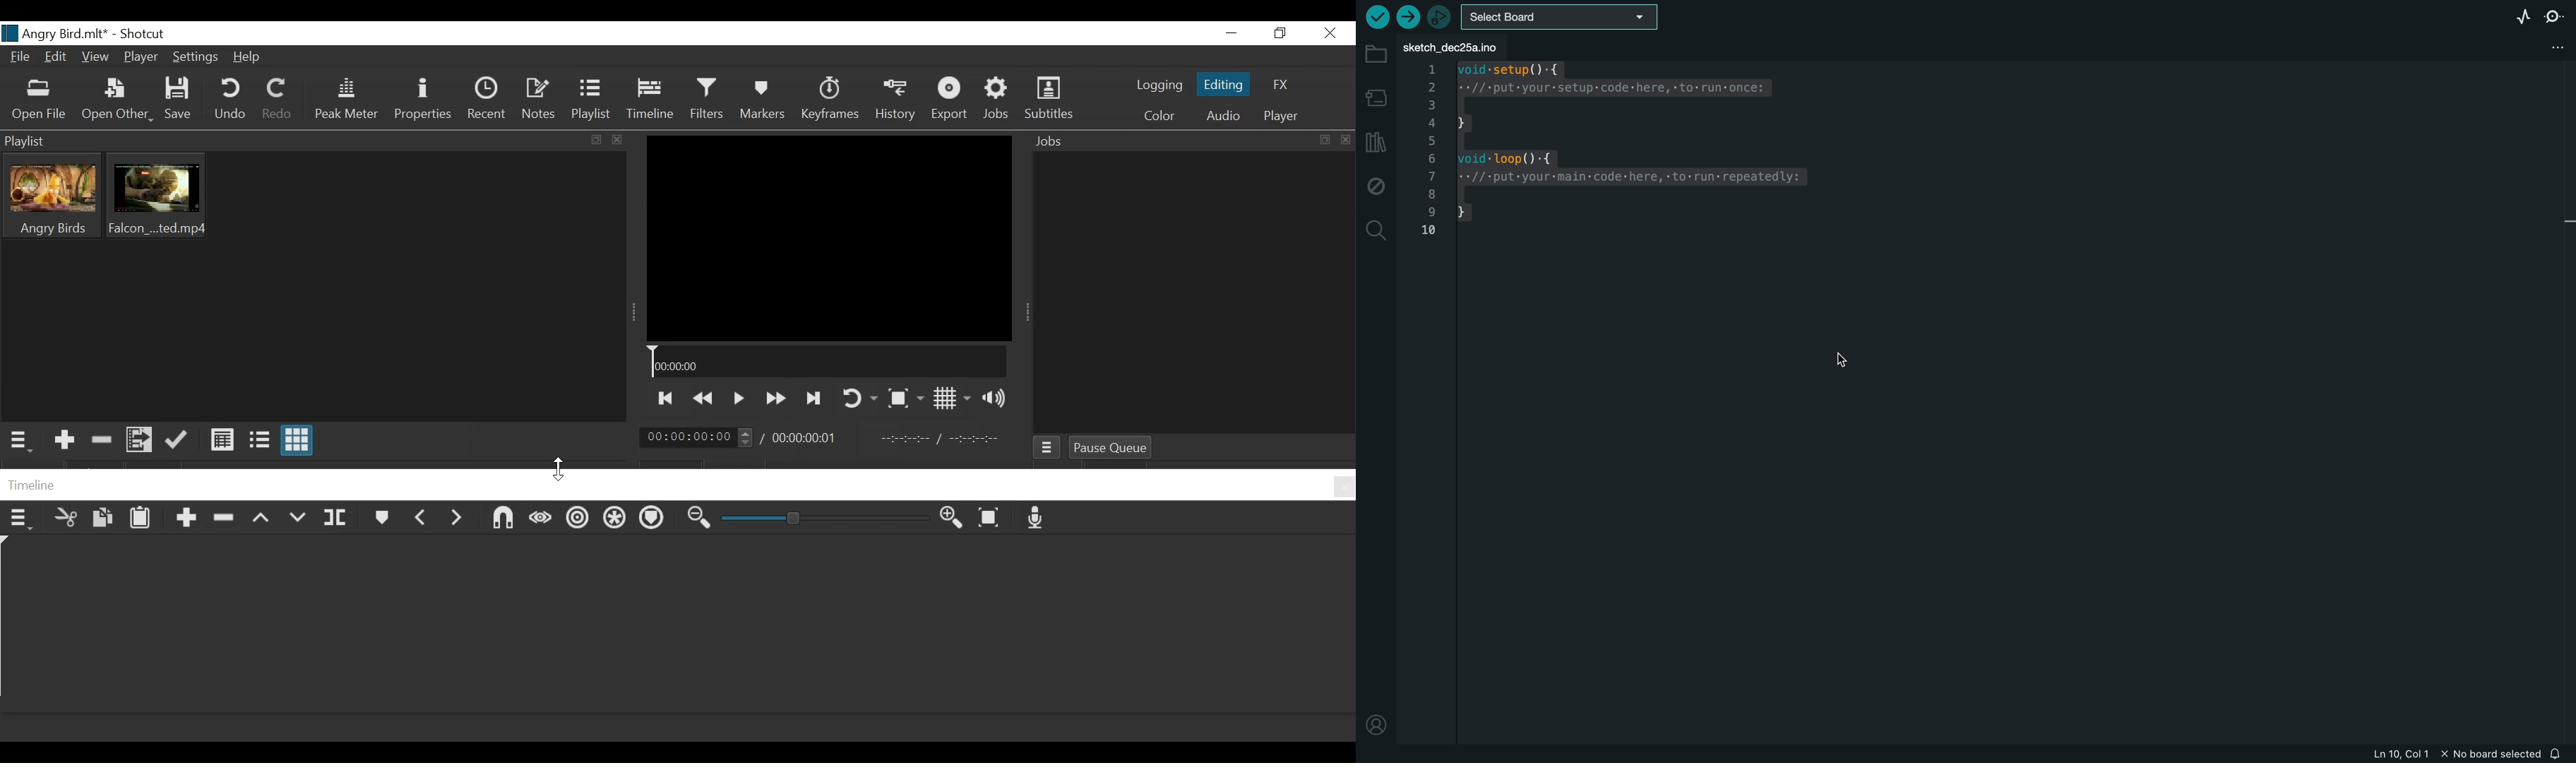  What do you see at coordinates (711, 100) in the screenshot?
I see `Filters` at bounding box center [711, 100].